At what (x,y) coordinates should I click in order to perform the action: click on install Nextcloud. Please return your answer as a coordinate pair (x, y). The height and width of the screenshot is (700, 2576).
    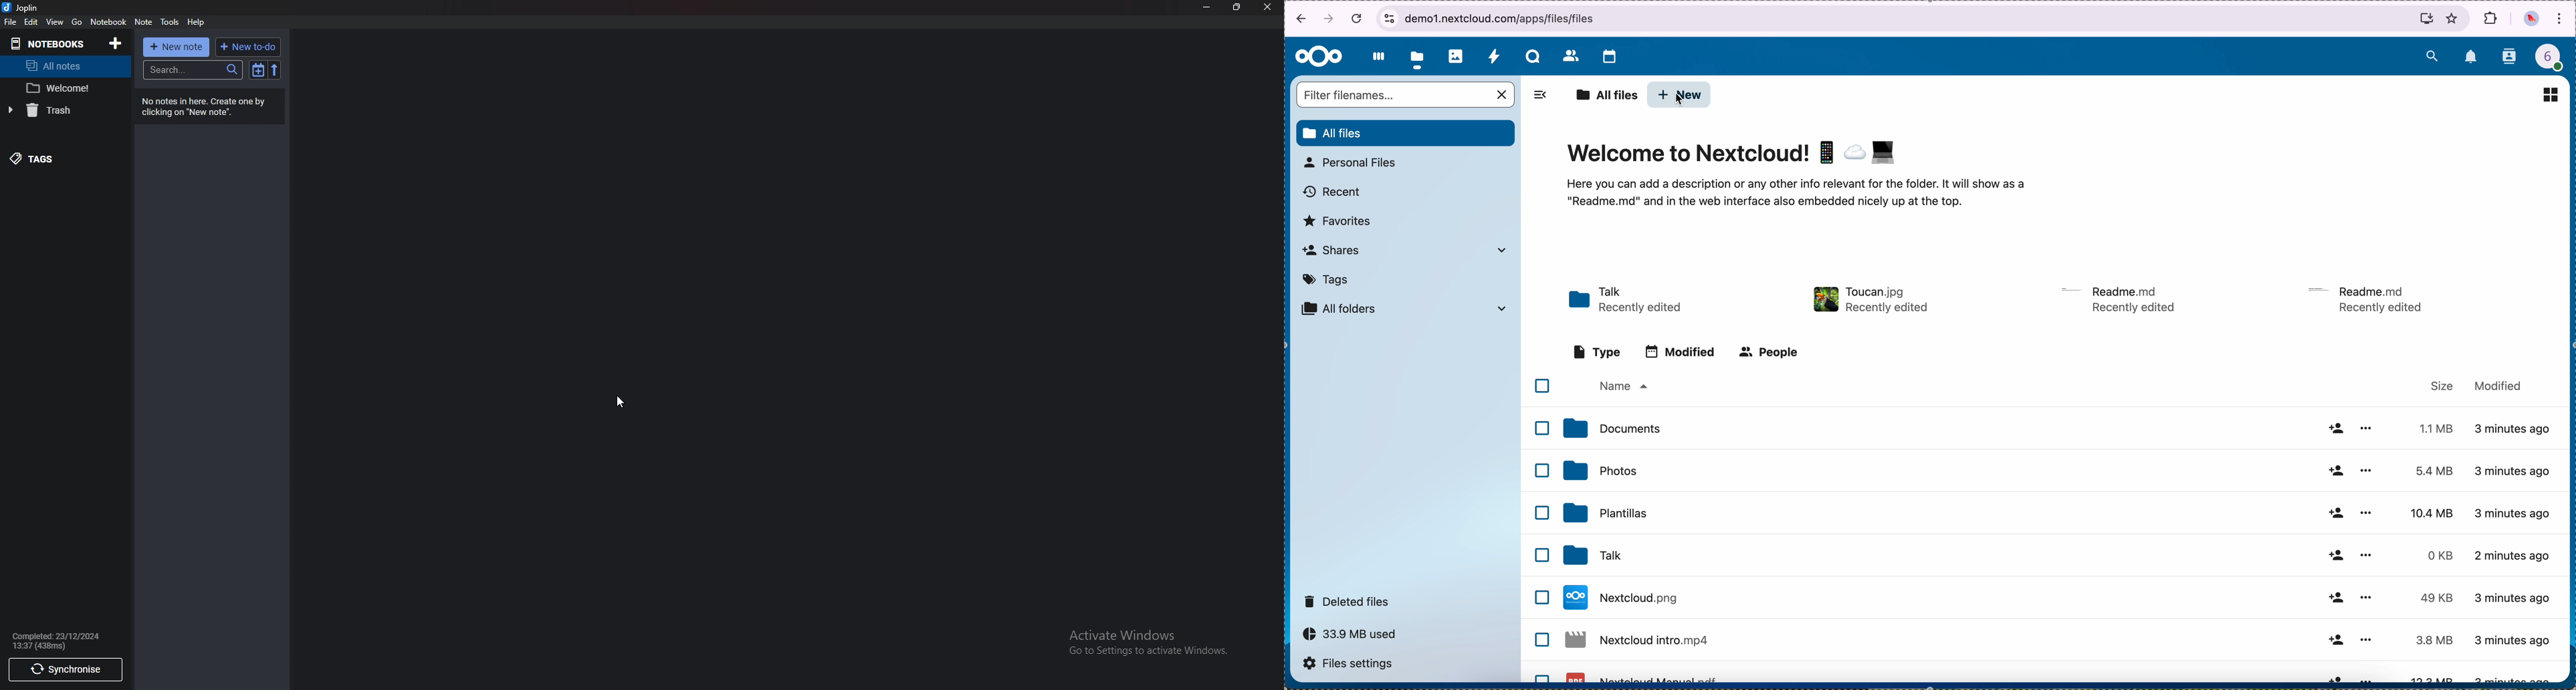
    Looking at the image, I should click on (2427, 21).